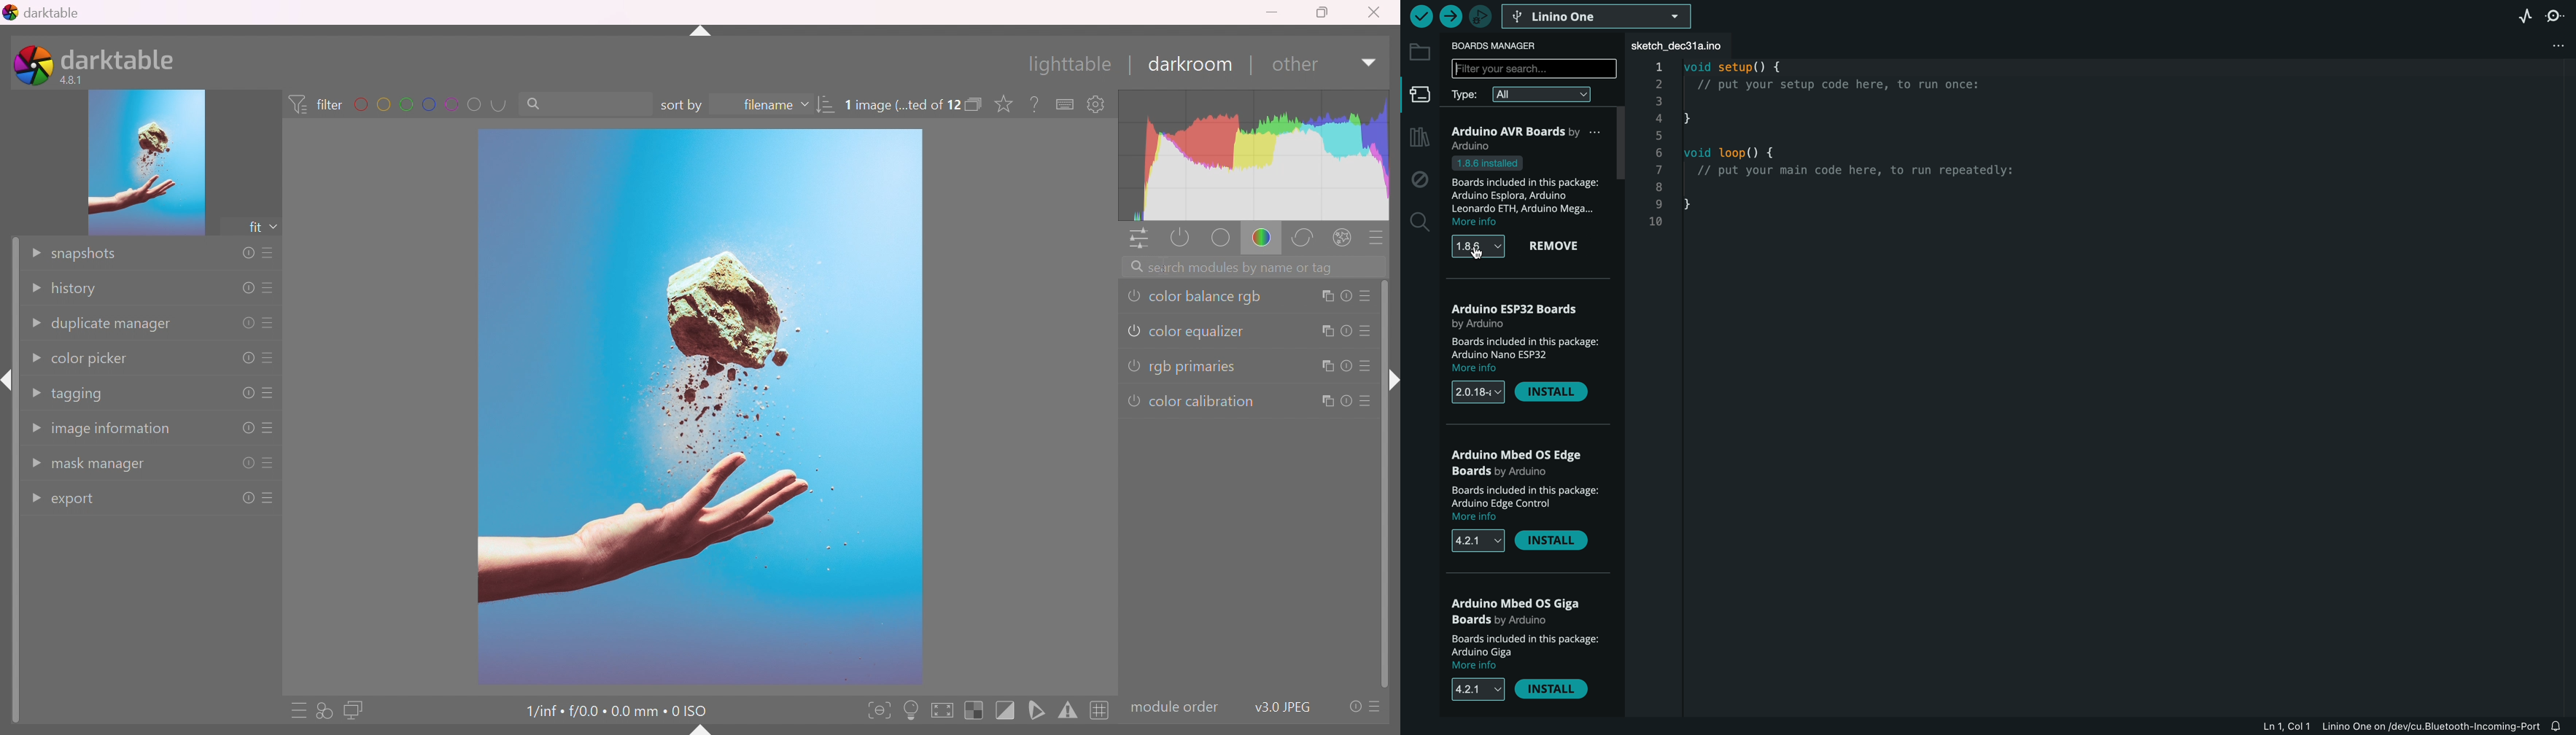  What do you see at coordinates (702, 408) in the screenshot?
I see `image` at bounding box center [702, 408].